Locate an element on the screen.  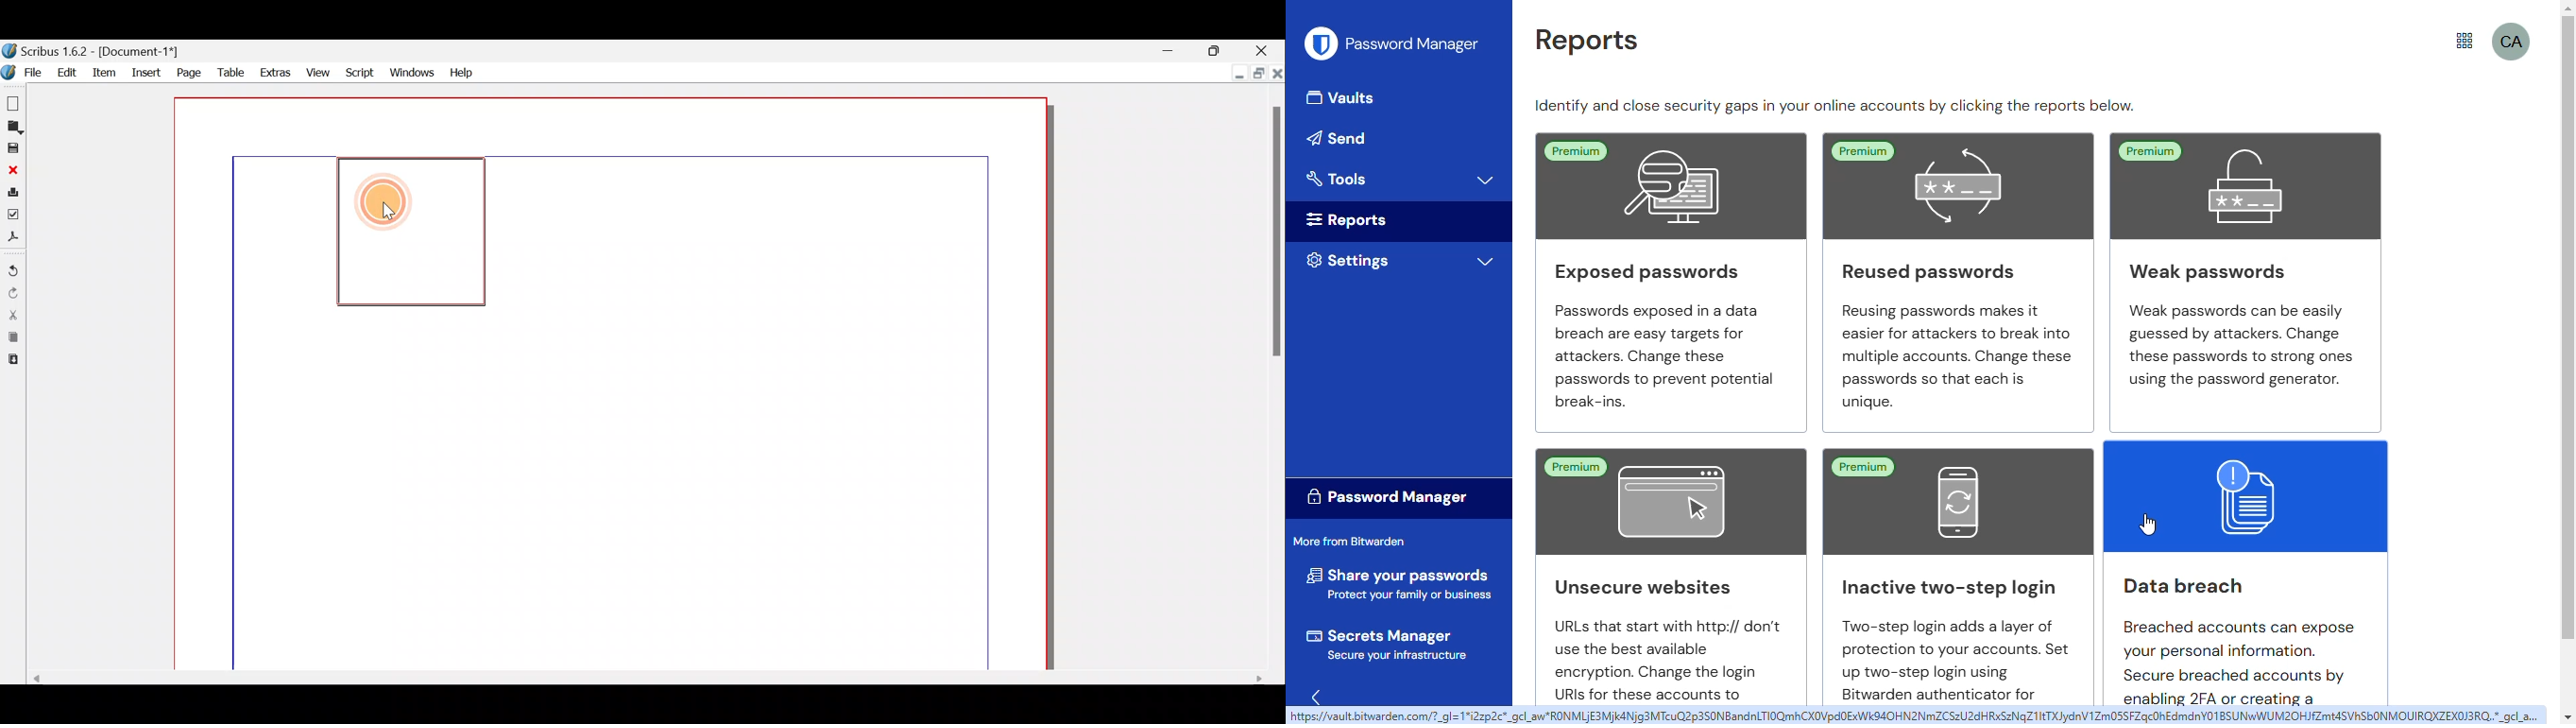
circle is located at coordinates (383, 205).